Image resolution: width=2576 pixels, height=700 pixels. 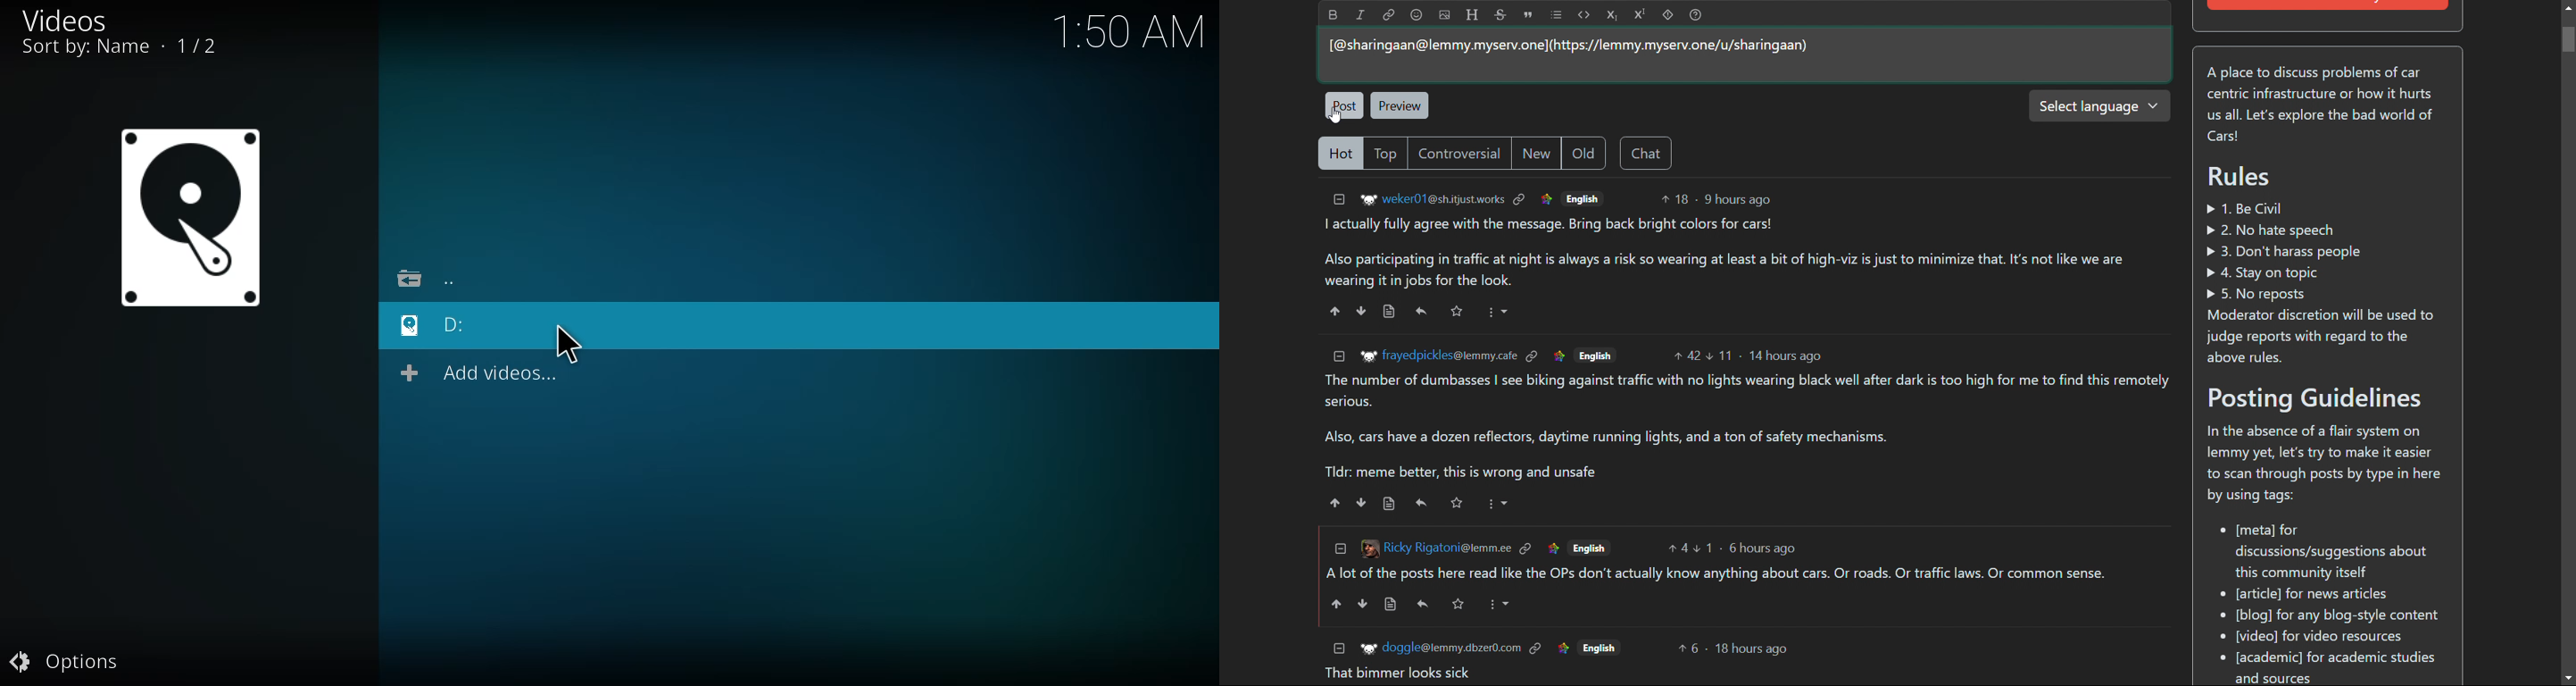 What do you see at coordinates (1401, 105) in the screenshot?
I see `preview` at bounding box center [1401, 105].